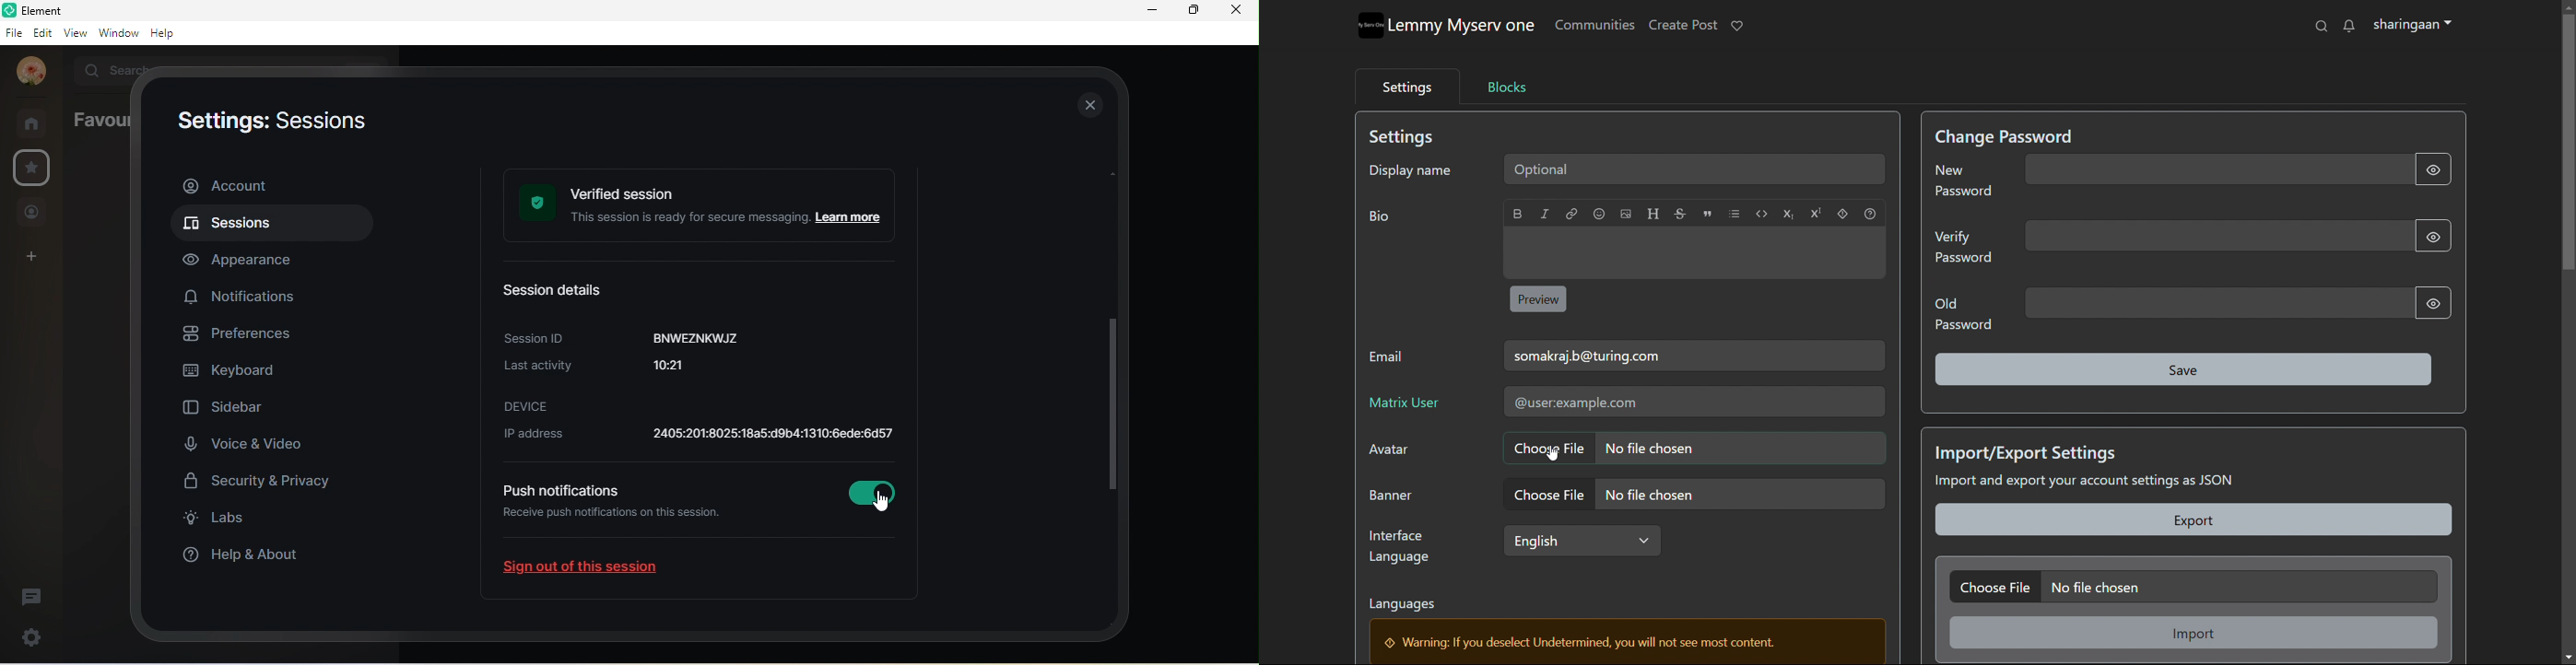  Describe the element at coordinates (868, 497) in the screenshot. I see `Enabled a session verification notification reminder` at that location.